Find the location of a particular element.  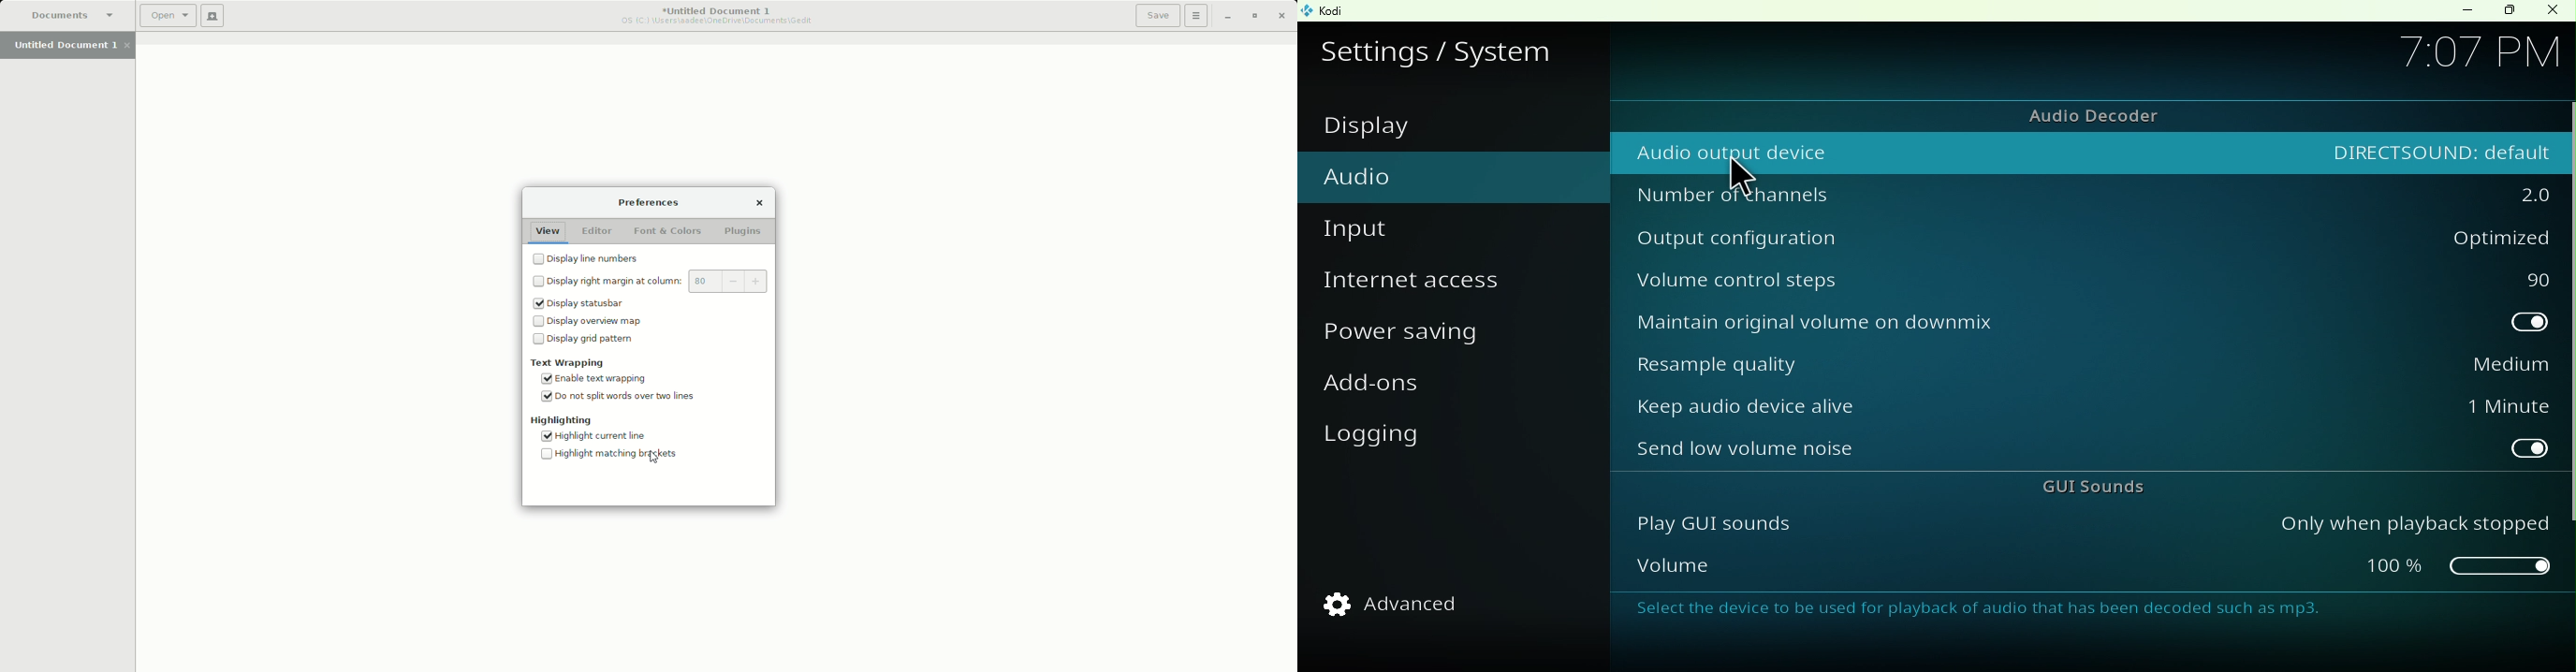

Maximize is located at coordinates (2502, 12).